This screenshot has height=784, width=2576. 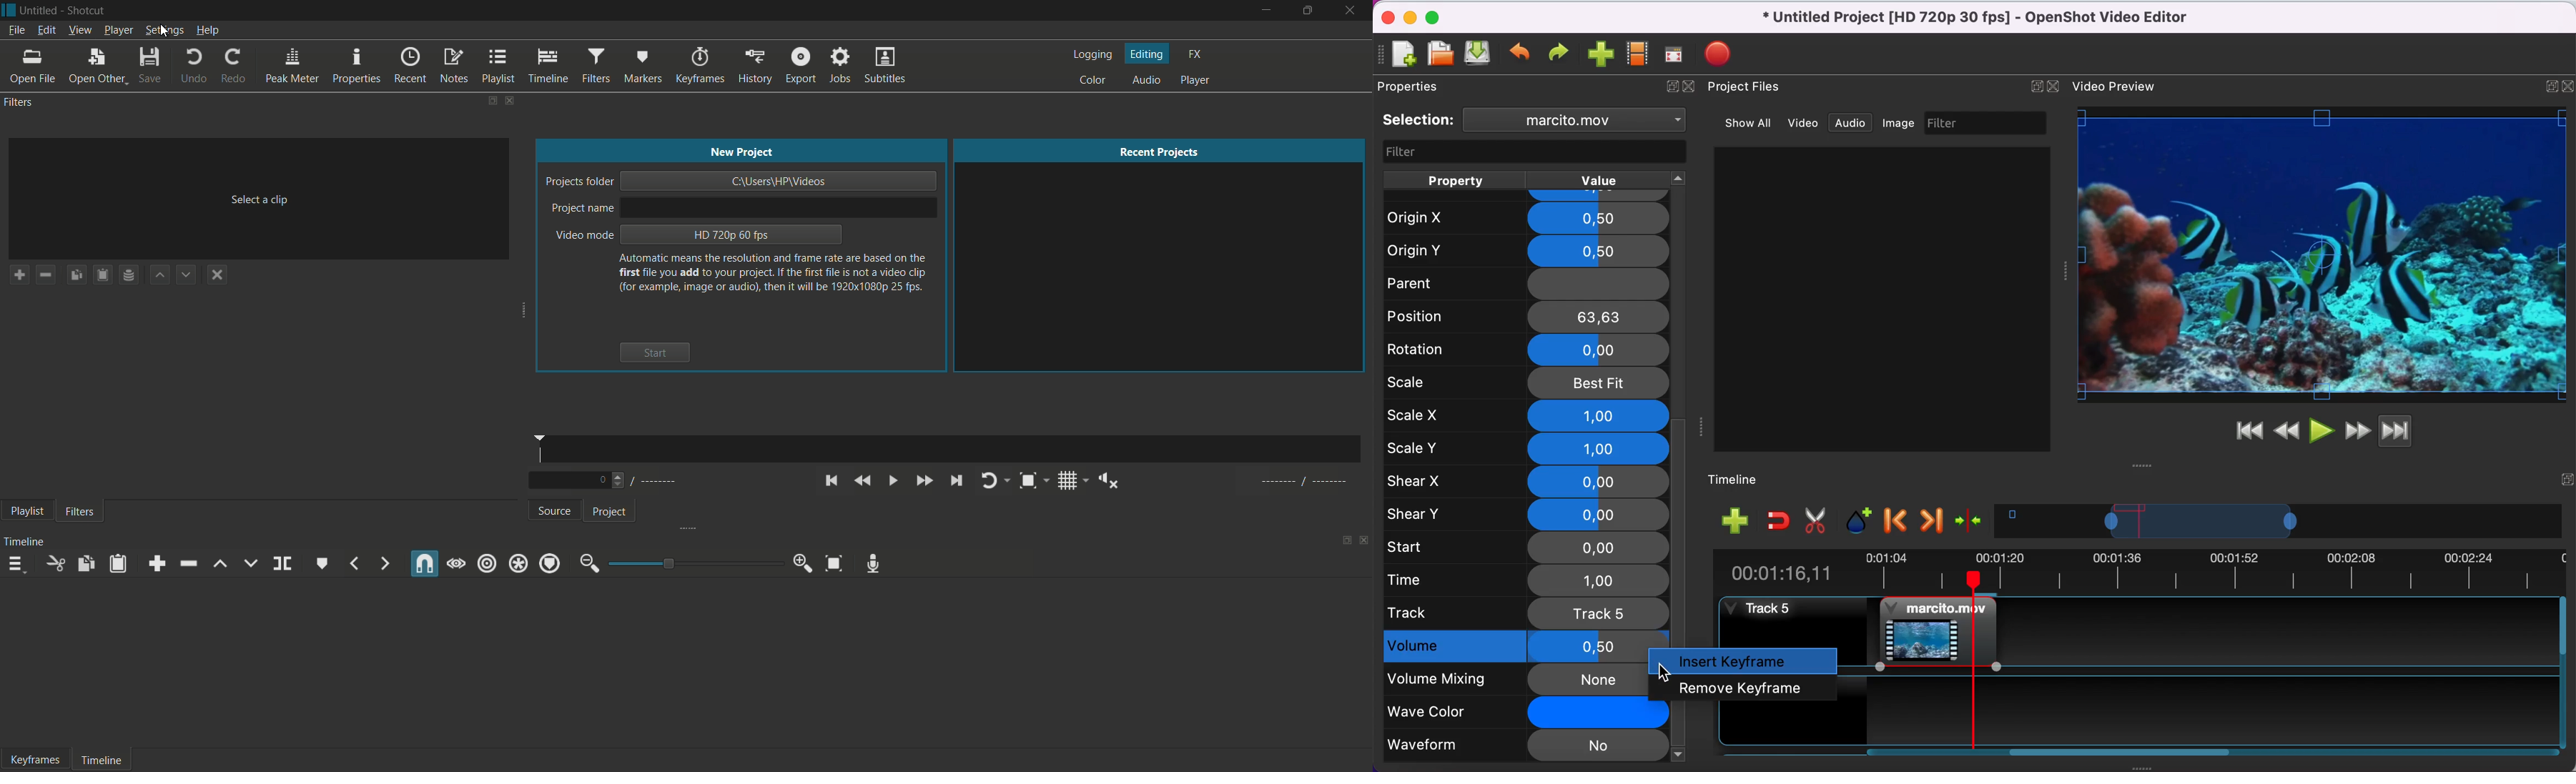 I want to click on hd 720p 60 fps, so click(x=731, y=234).